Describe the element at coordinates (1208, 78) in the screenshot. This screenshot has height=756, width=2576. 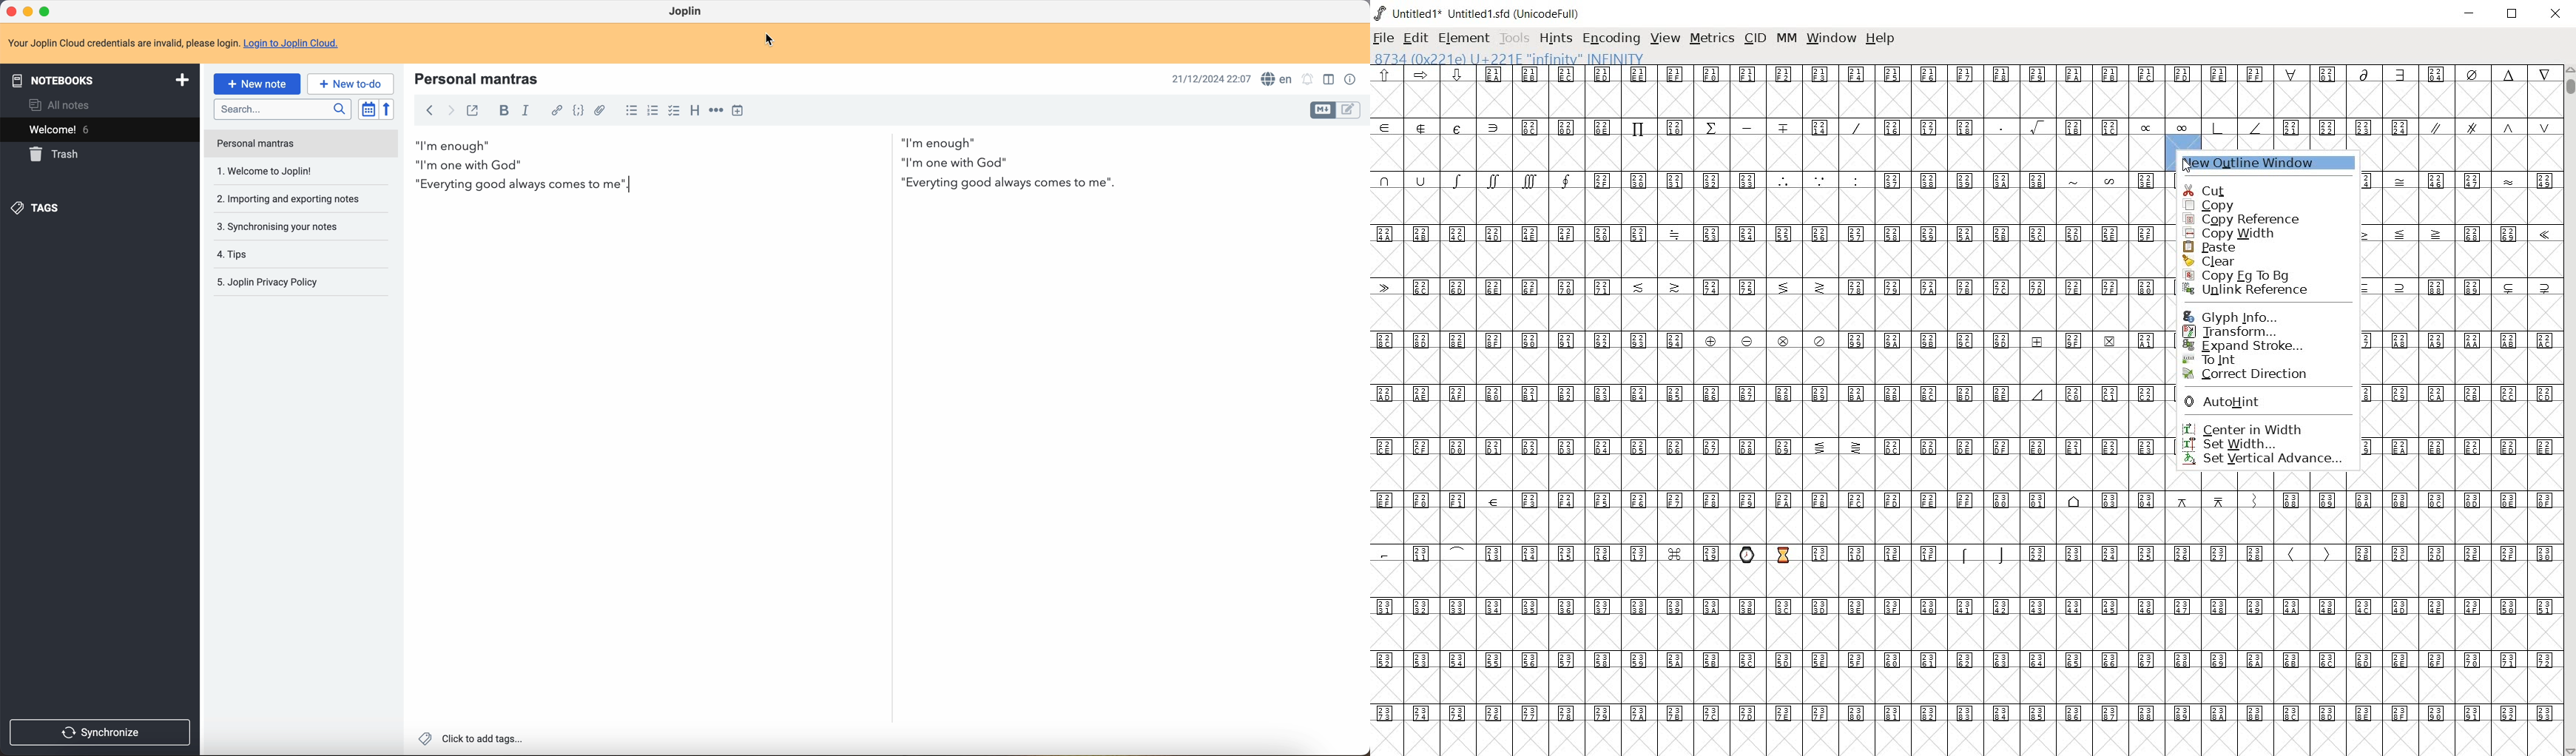
I see `date and hour` at that location.